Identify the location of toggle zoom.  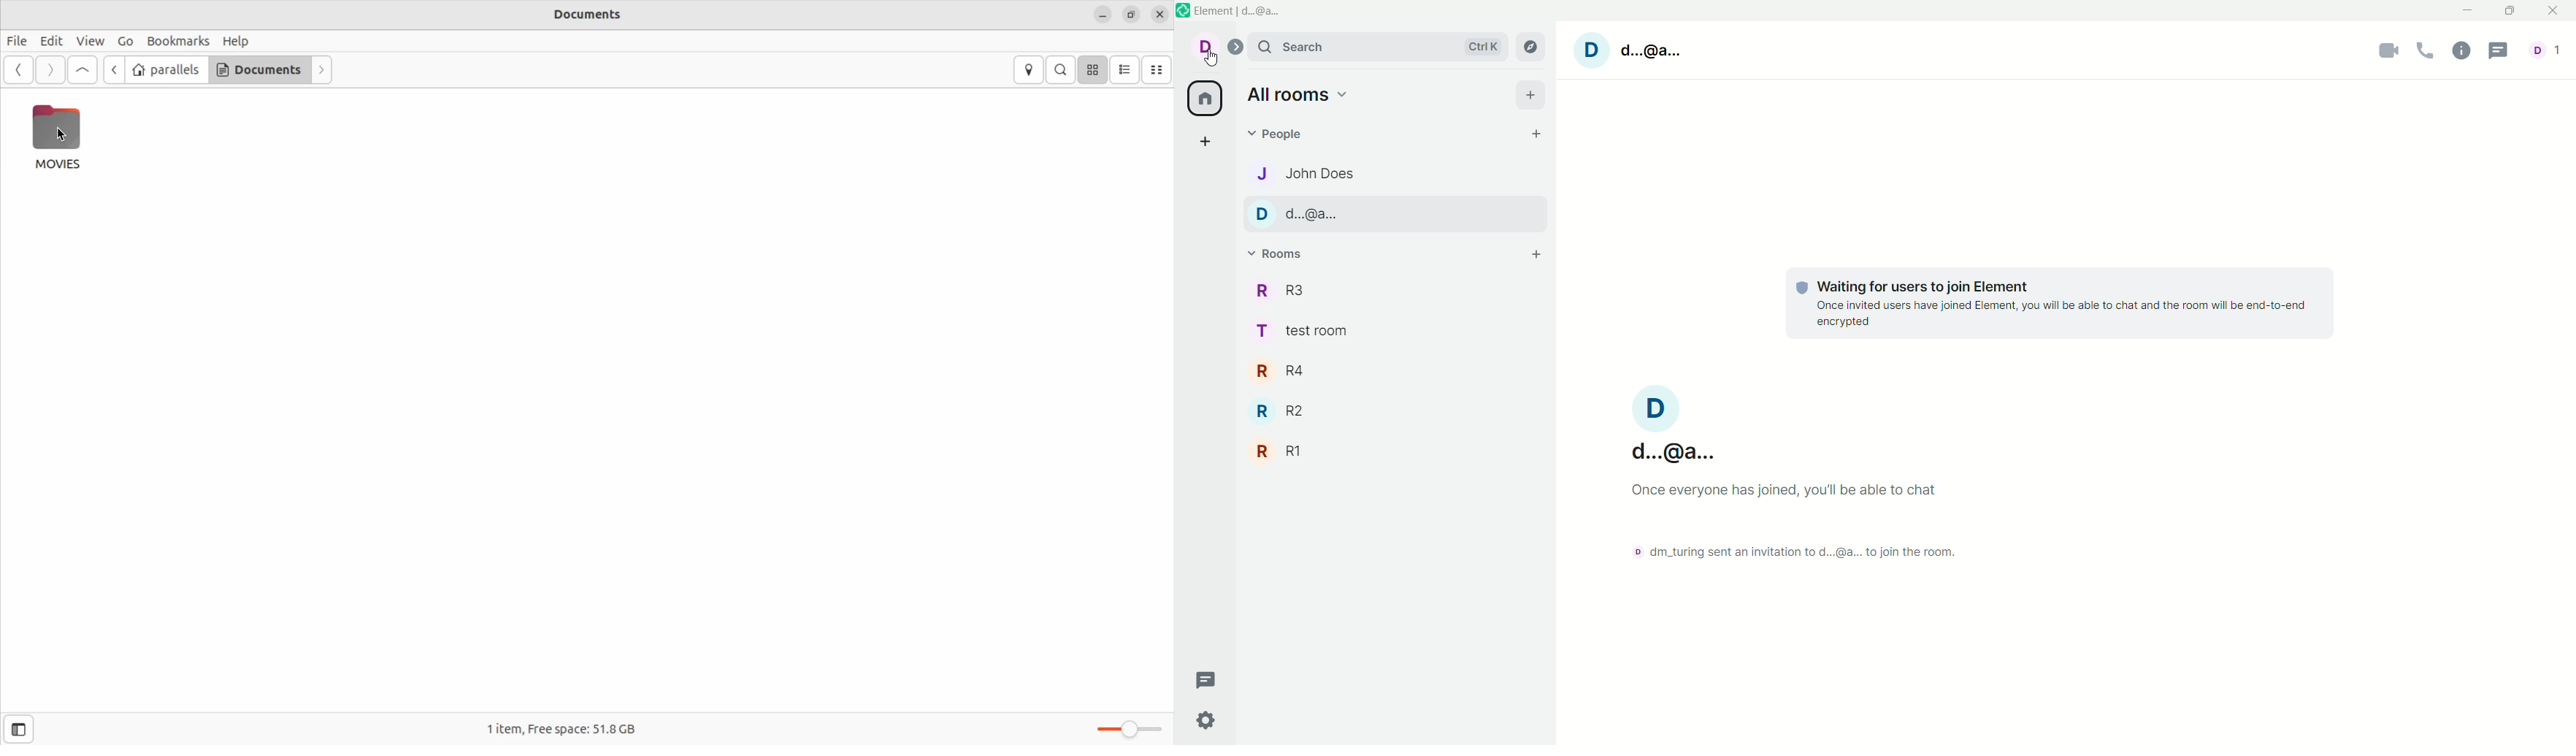
(1124, 729).